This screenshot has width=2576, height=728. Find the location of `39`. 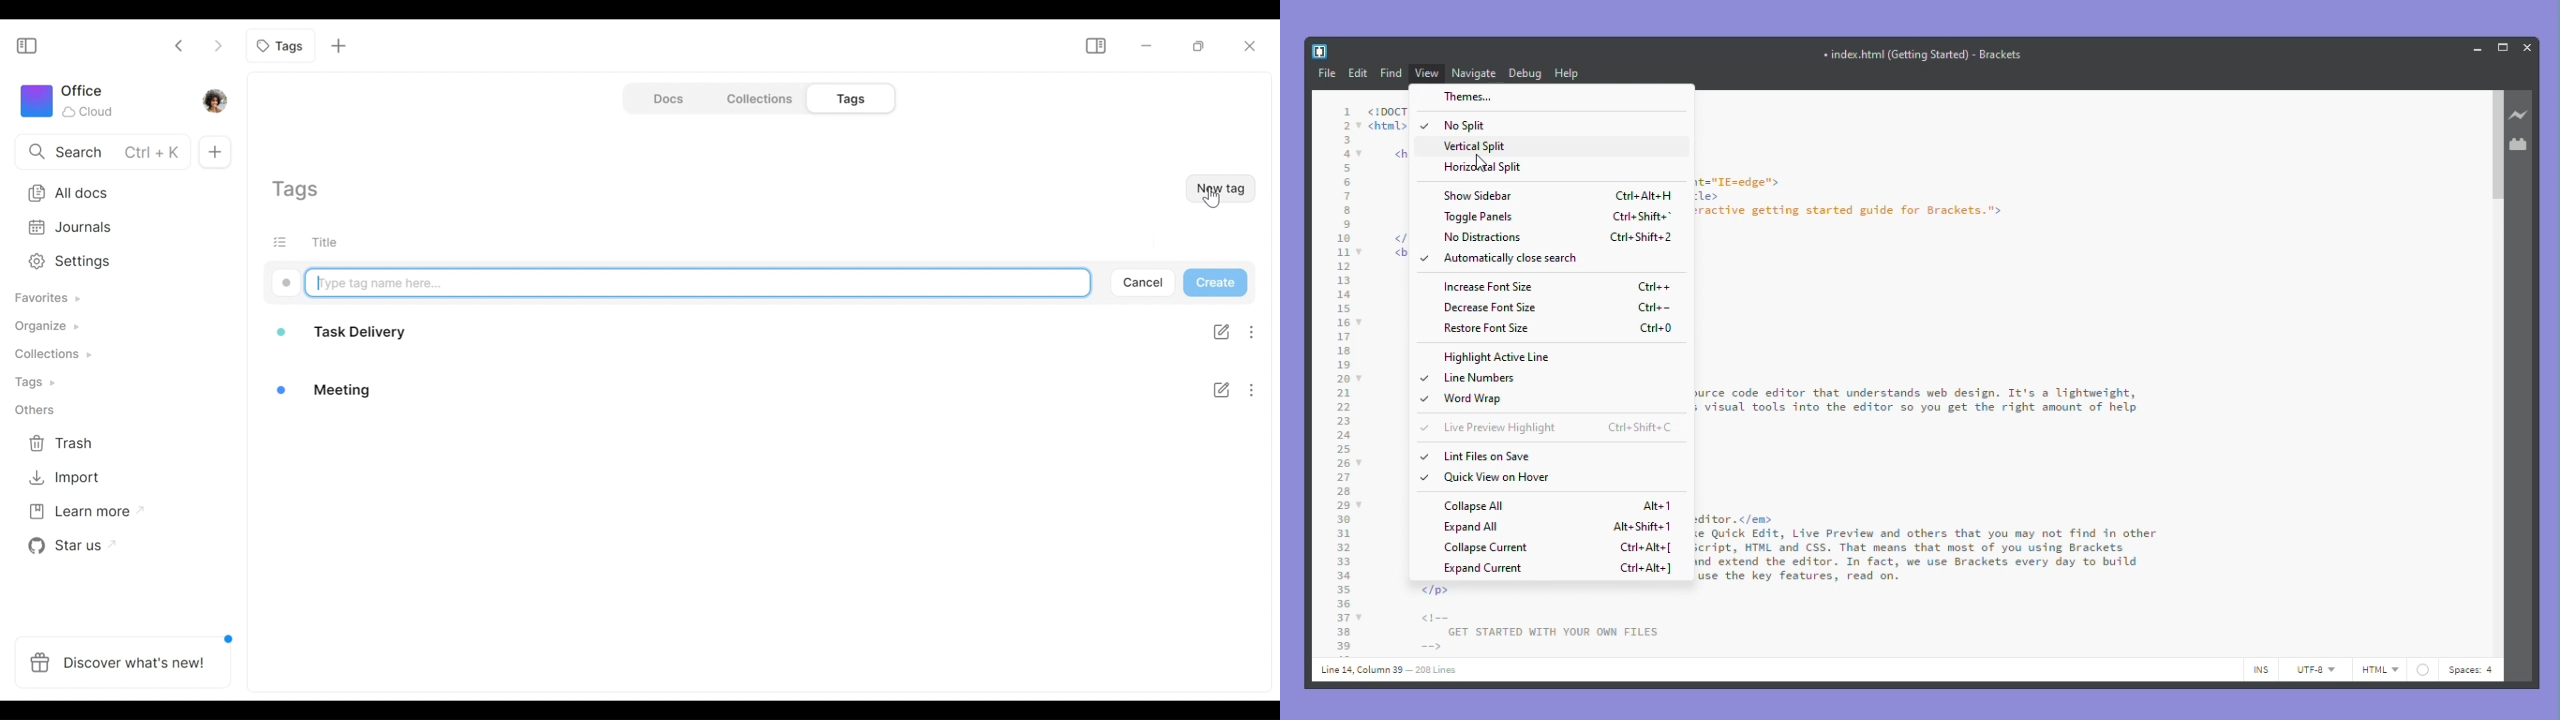

39 is located at coordinates (1343, 646).